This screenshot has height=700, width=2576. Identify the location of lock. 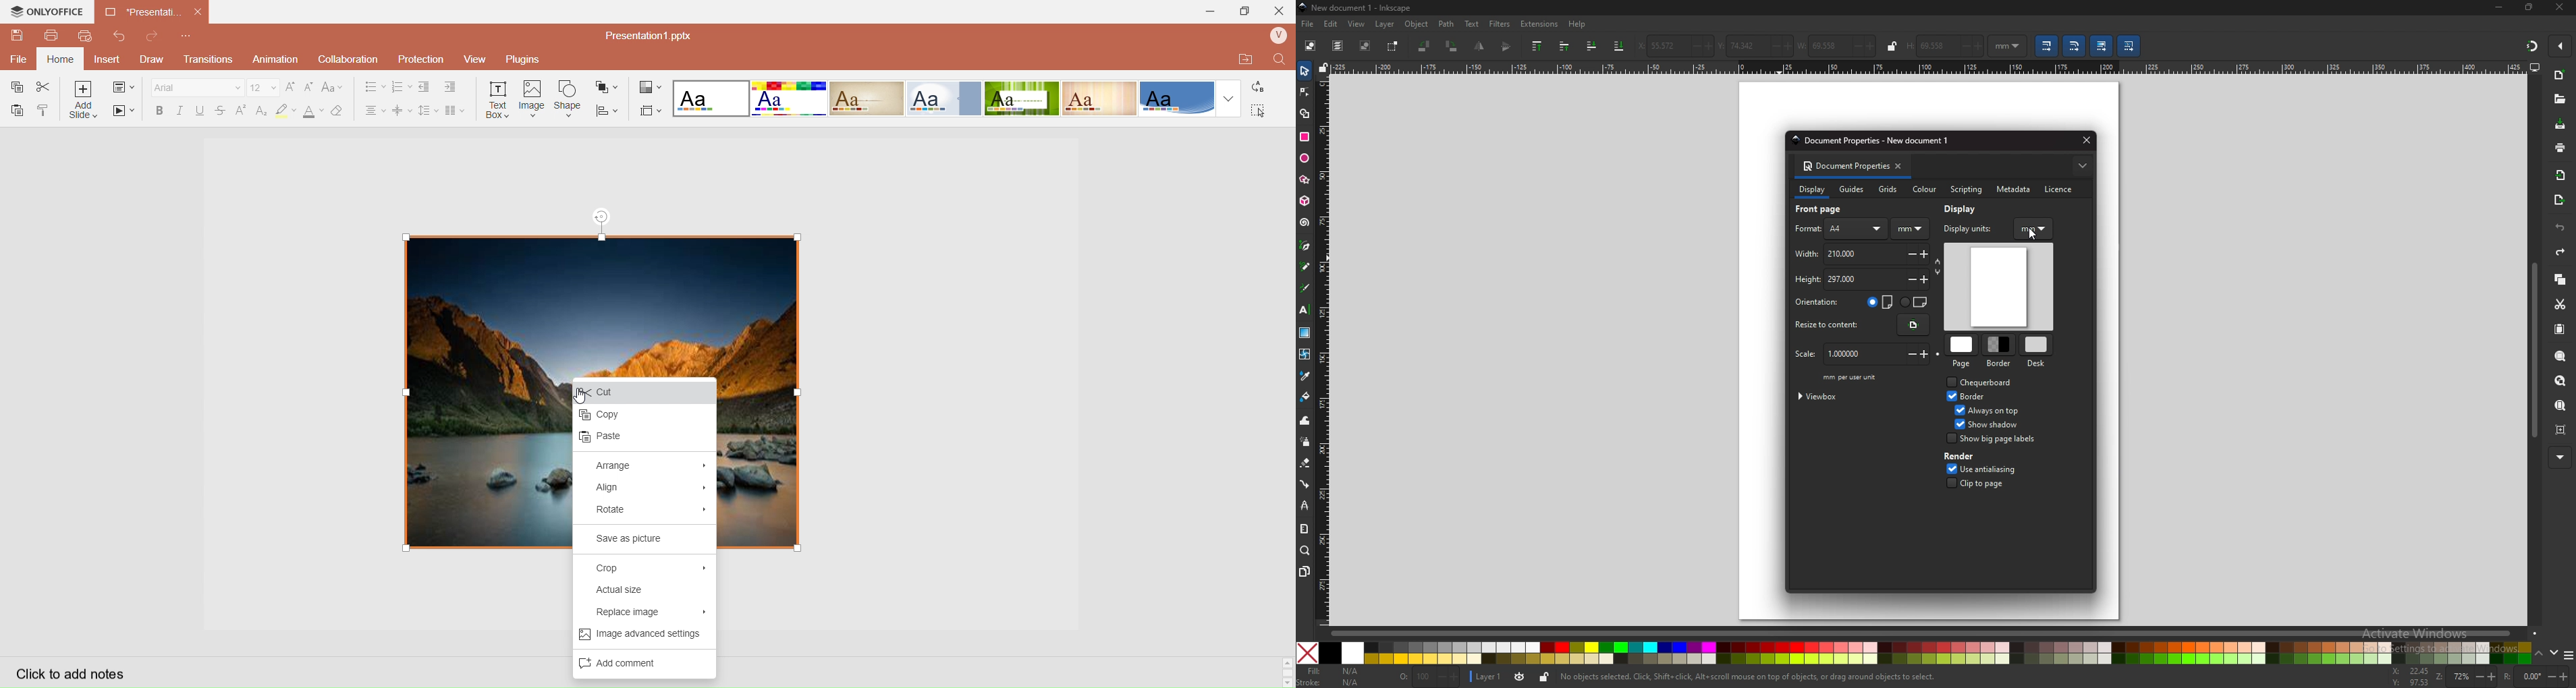
(1893, 46).